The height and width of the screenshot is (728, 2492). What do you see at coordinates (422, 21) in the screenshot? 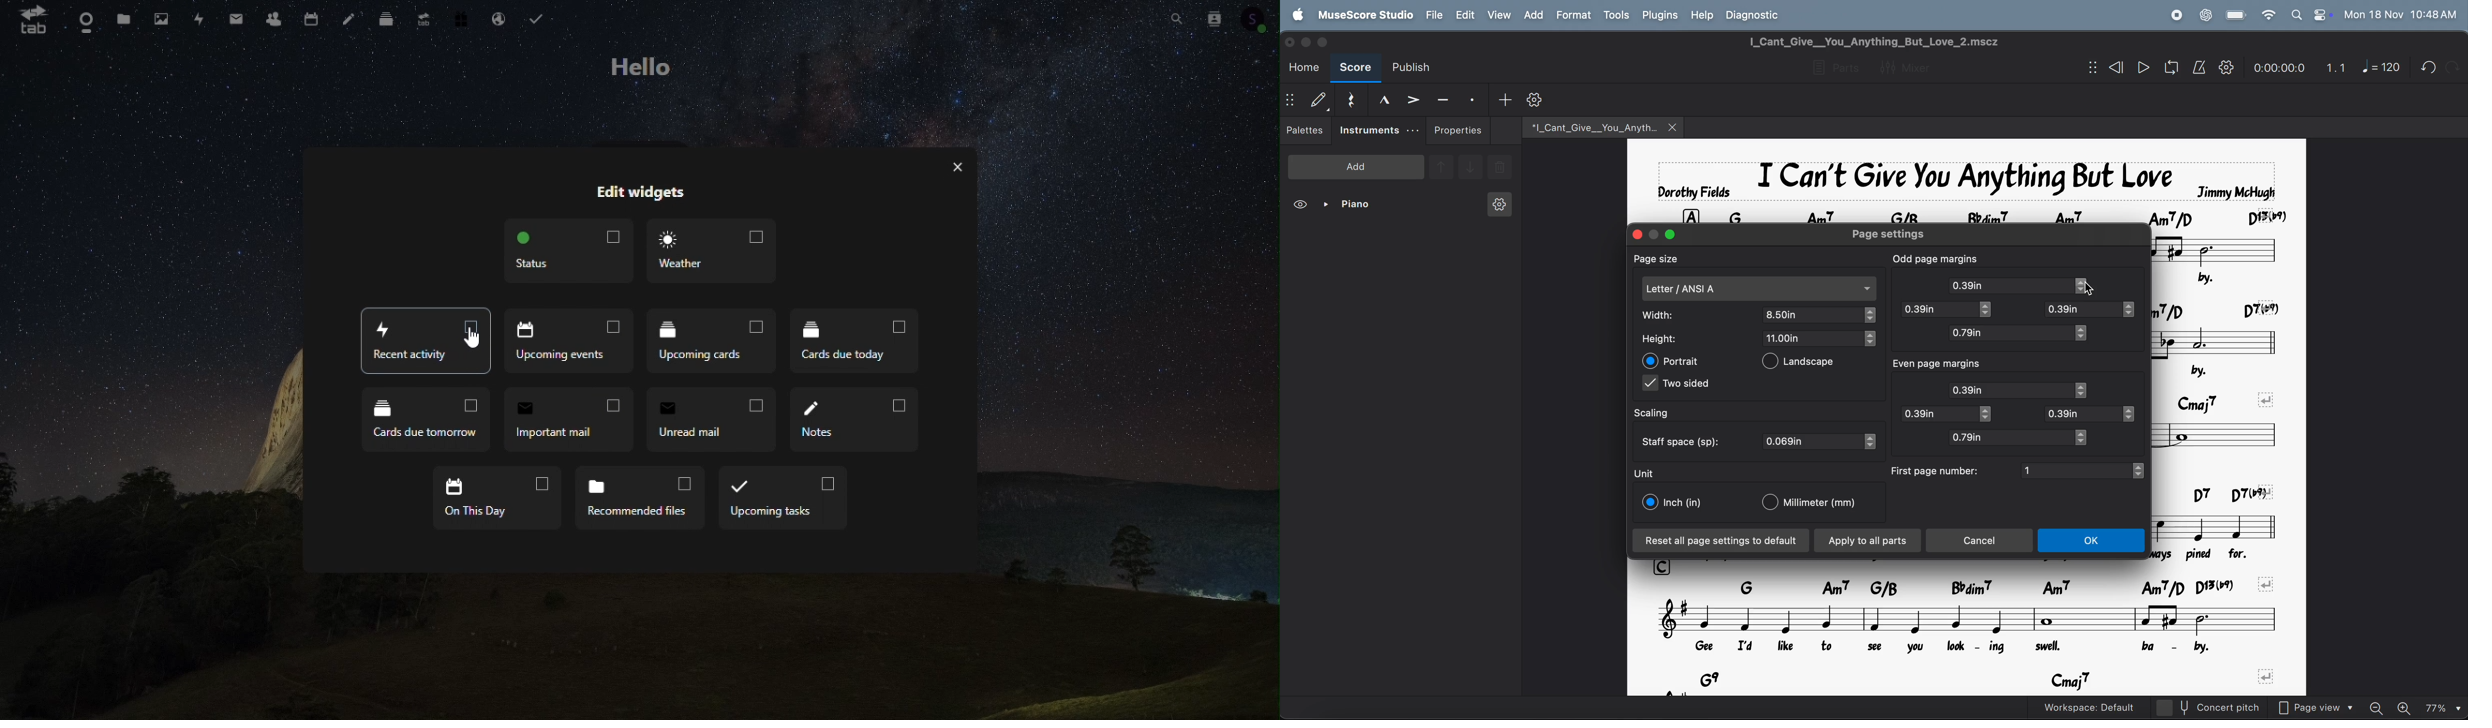
I see `Upgrade` at bounding box center [422, 21].